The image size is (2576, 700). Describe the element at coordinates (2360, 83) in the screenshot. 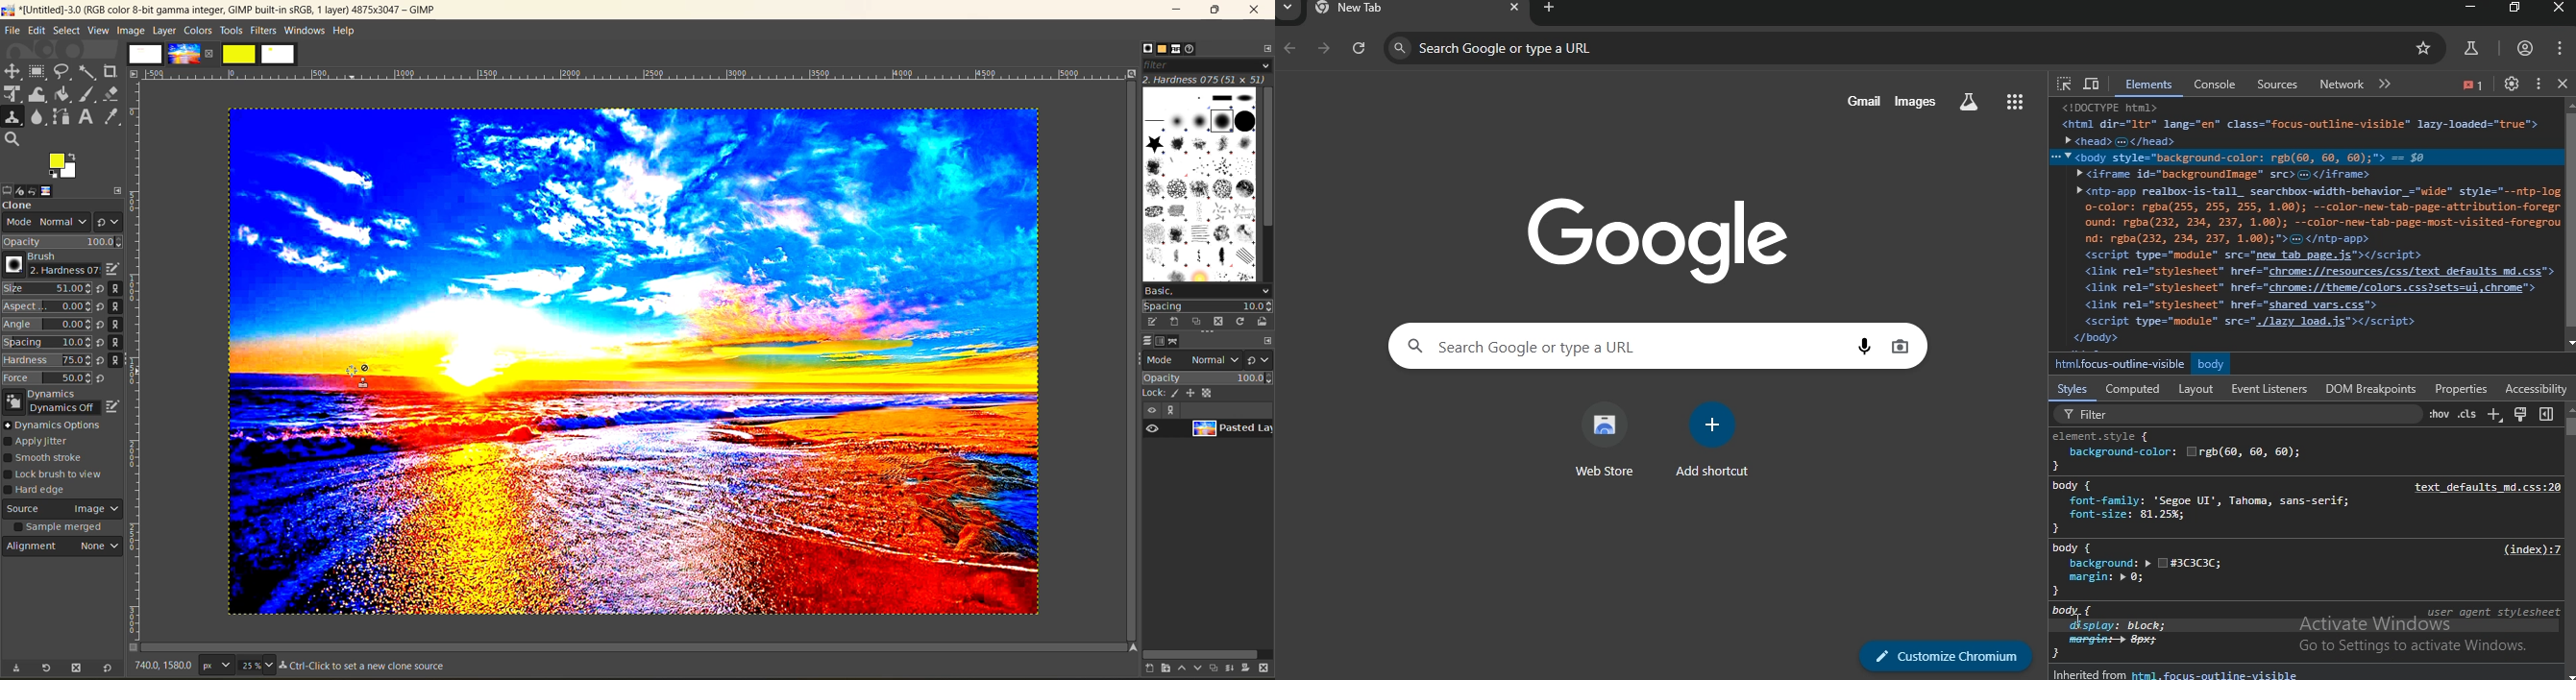

I see `network` at that location.